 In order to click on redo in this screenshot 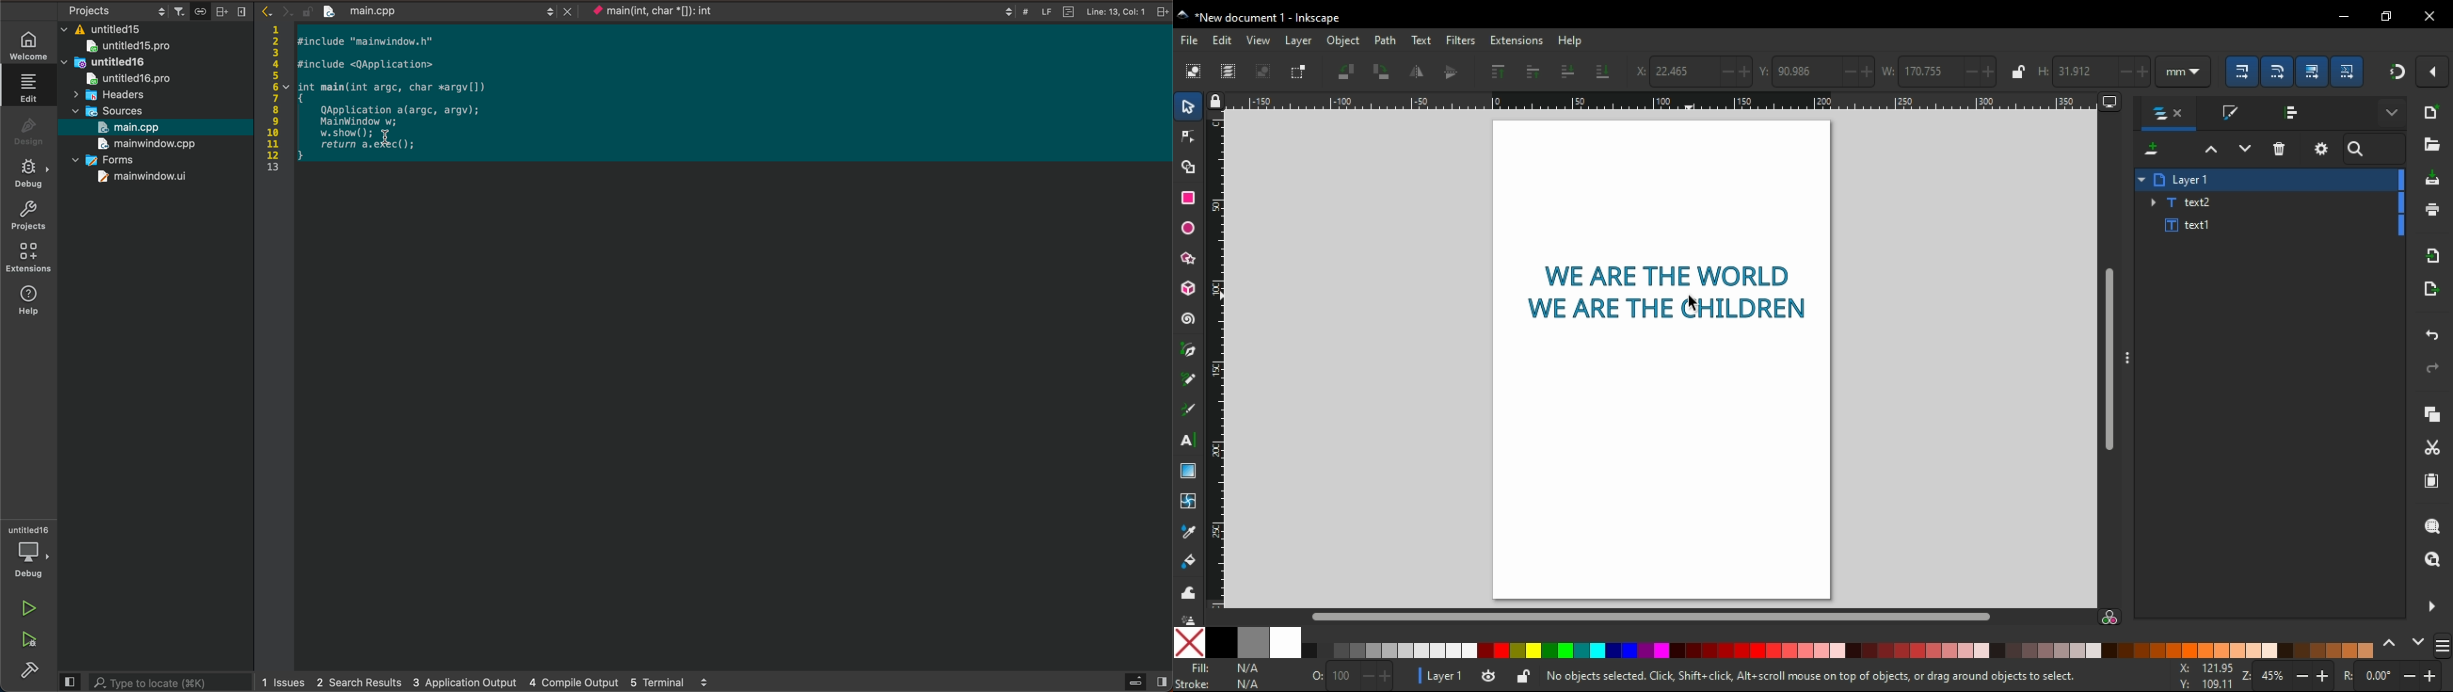, I will do `click(2433, 369)`.